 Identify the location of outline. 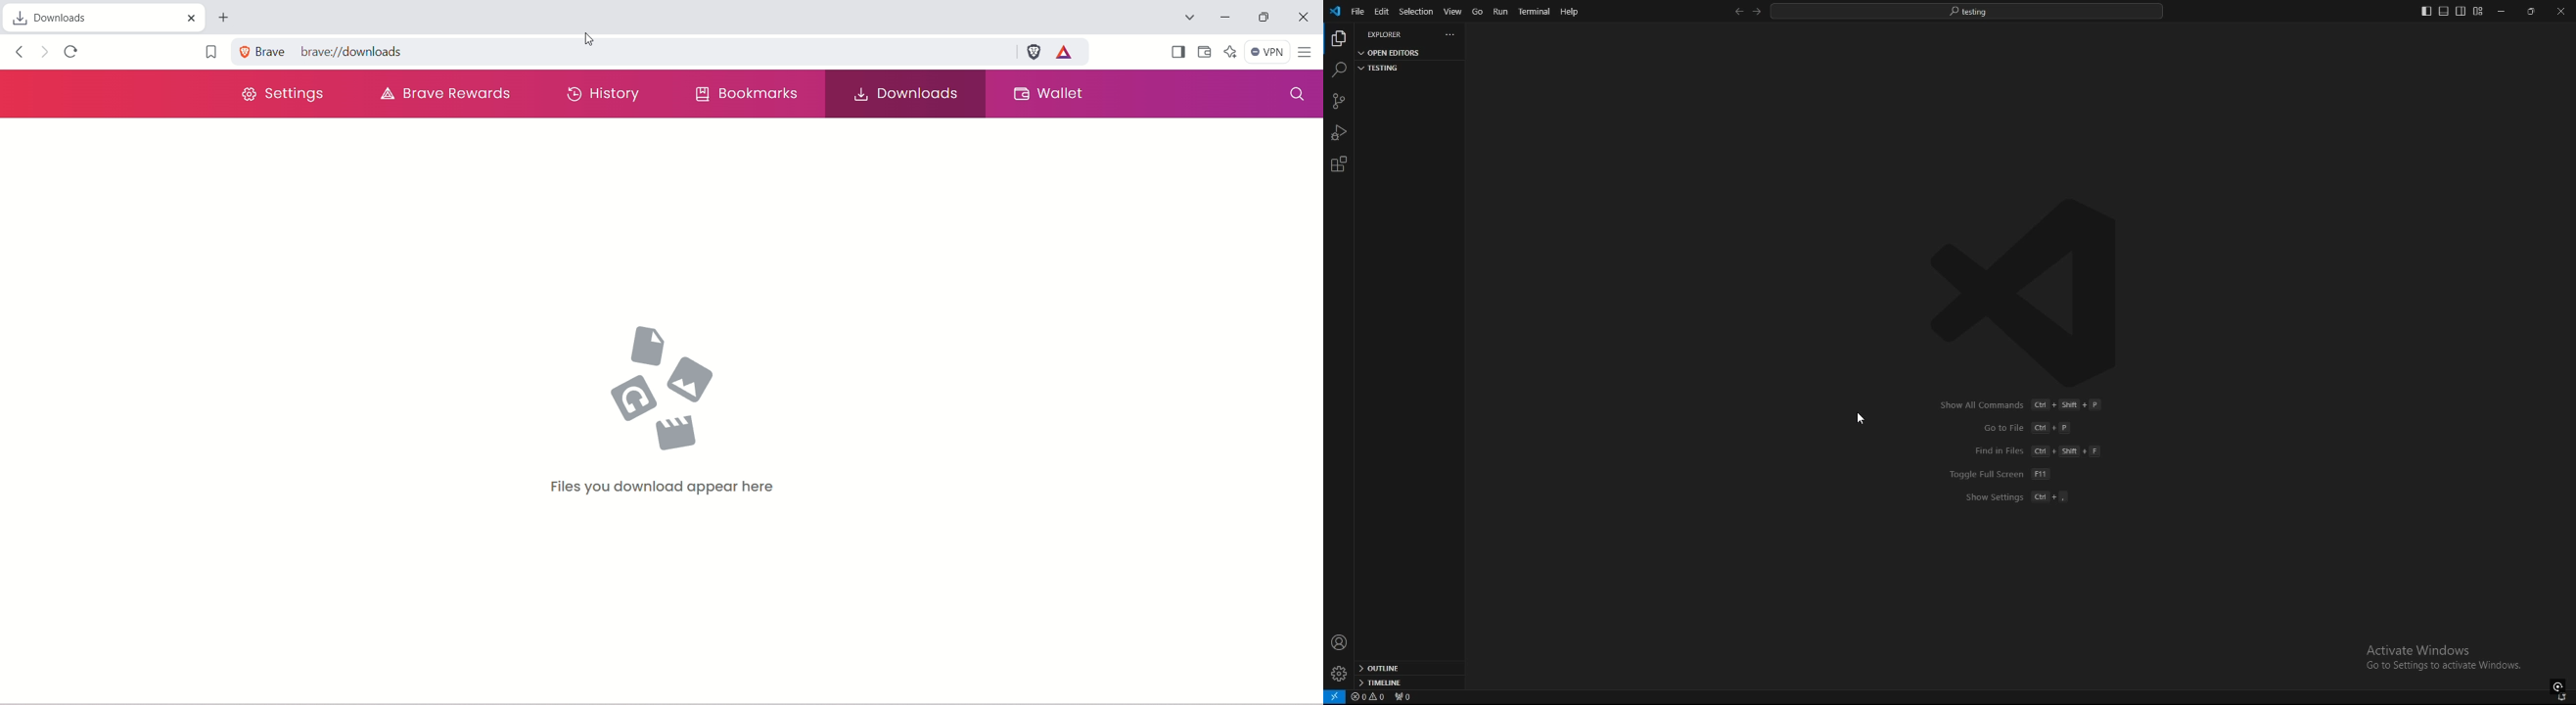
(1409, 669).